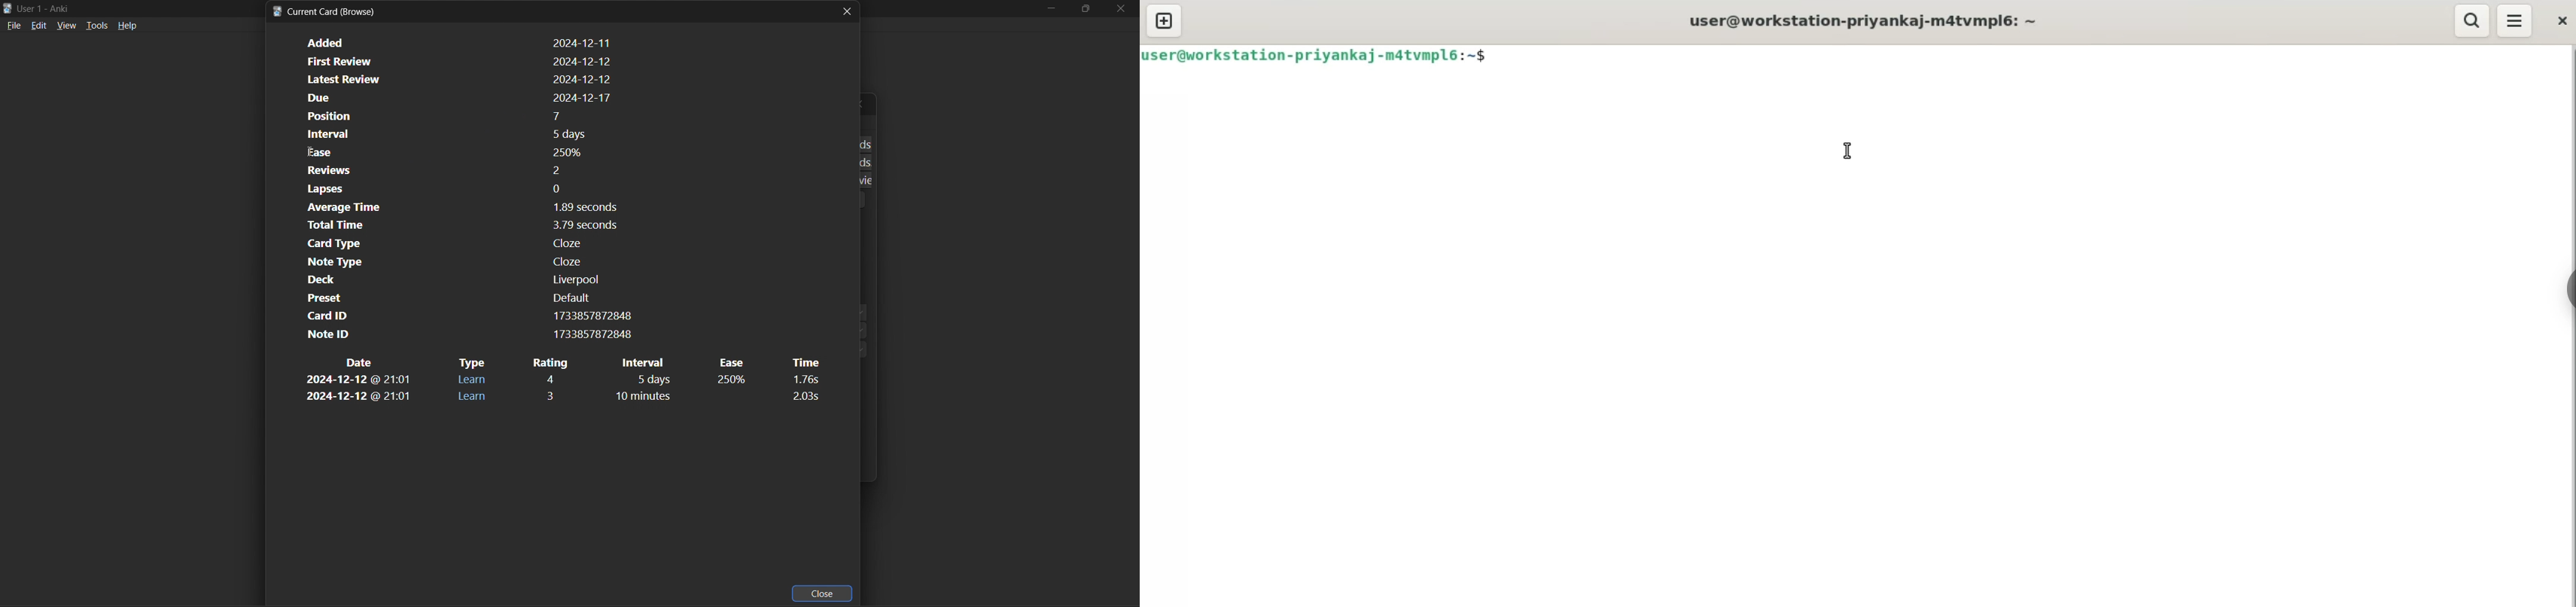 Image resolution: width=2576 pixels, height=616 pixels. What do you see at coordinates (358, 397) in the screenshot?
I see `date` at bounding box center [358, 397].